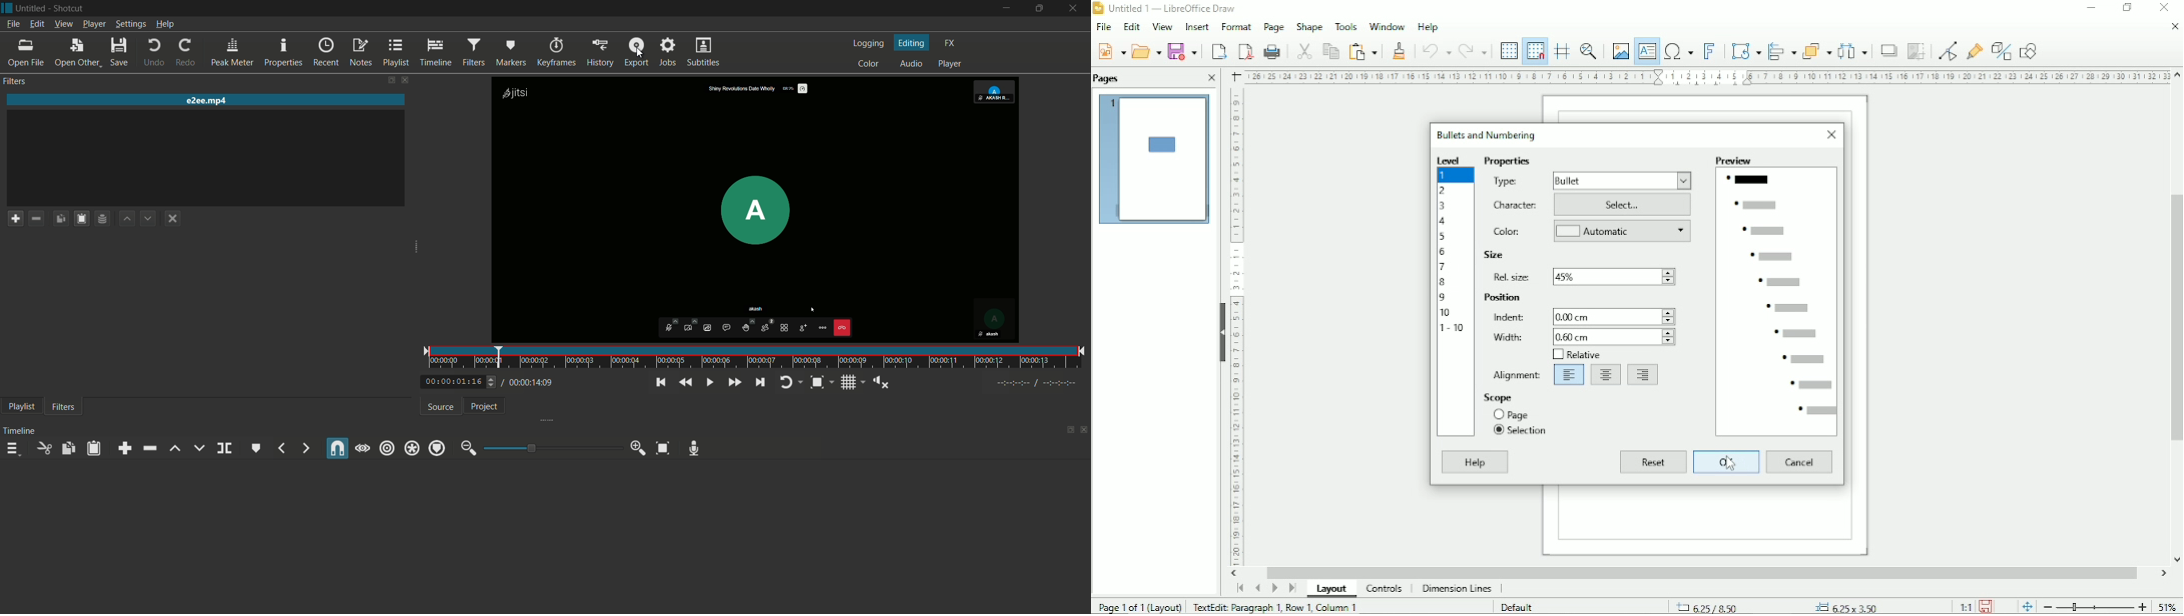  What do you see at coordinates (663, 448) in the screenshot?
I see `zoom timeline to fit` at bounding box center [663, 448].